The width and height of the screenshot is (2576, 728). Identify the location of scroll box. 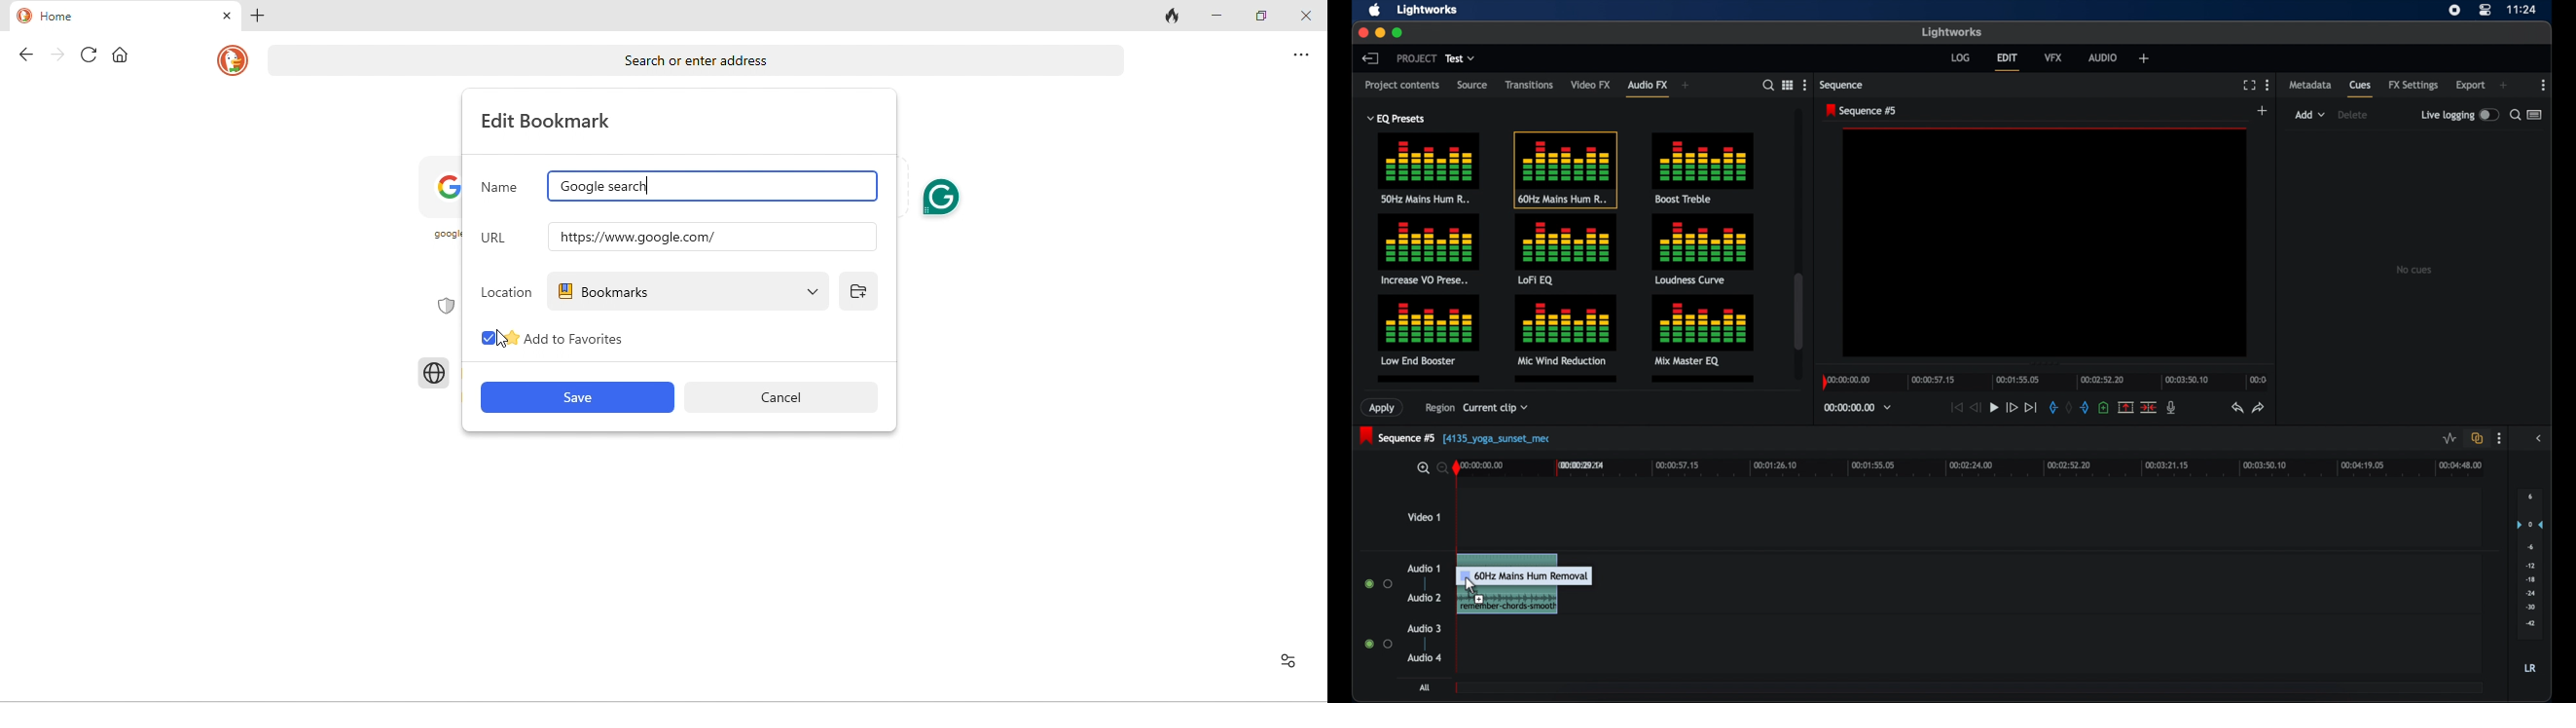
(1798, 311).